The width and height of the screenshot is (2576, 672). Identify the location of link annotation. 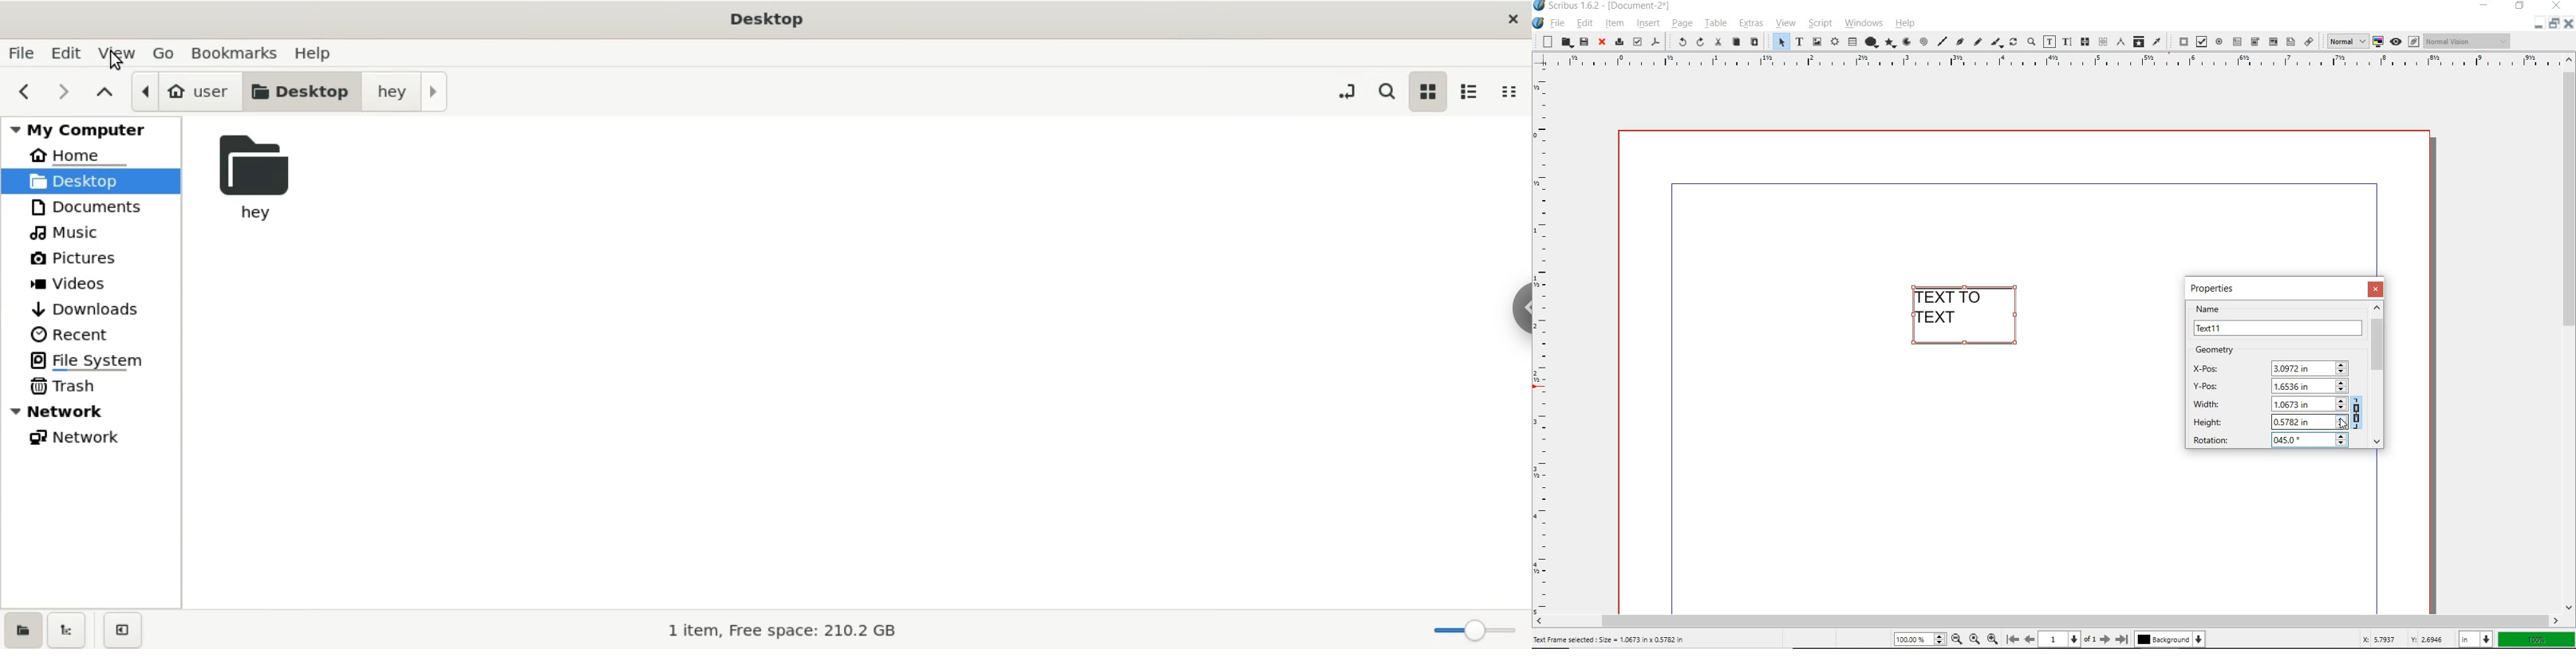
(2308, 41).